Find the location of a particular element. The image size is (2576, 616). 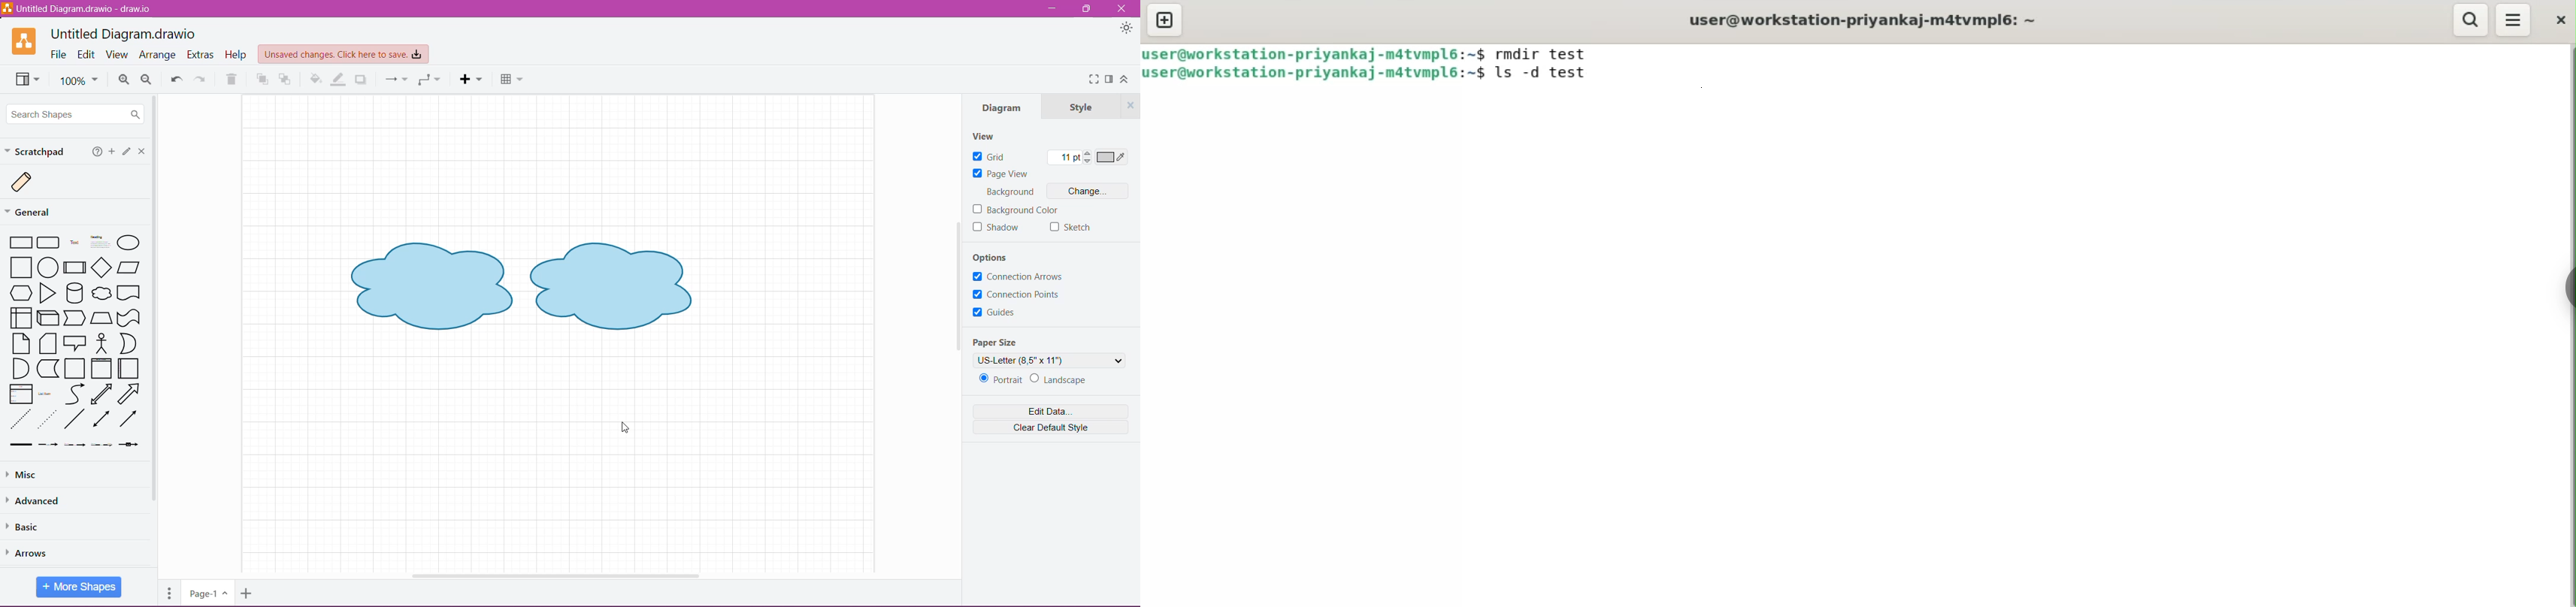

Extras is located at coordinates (201, 55).